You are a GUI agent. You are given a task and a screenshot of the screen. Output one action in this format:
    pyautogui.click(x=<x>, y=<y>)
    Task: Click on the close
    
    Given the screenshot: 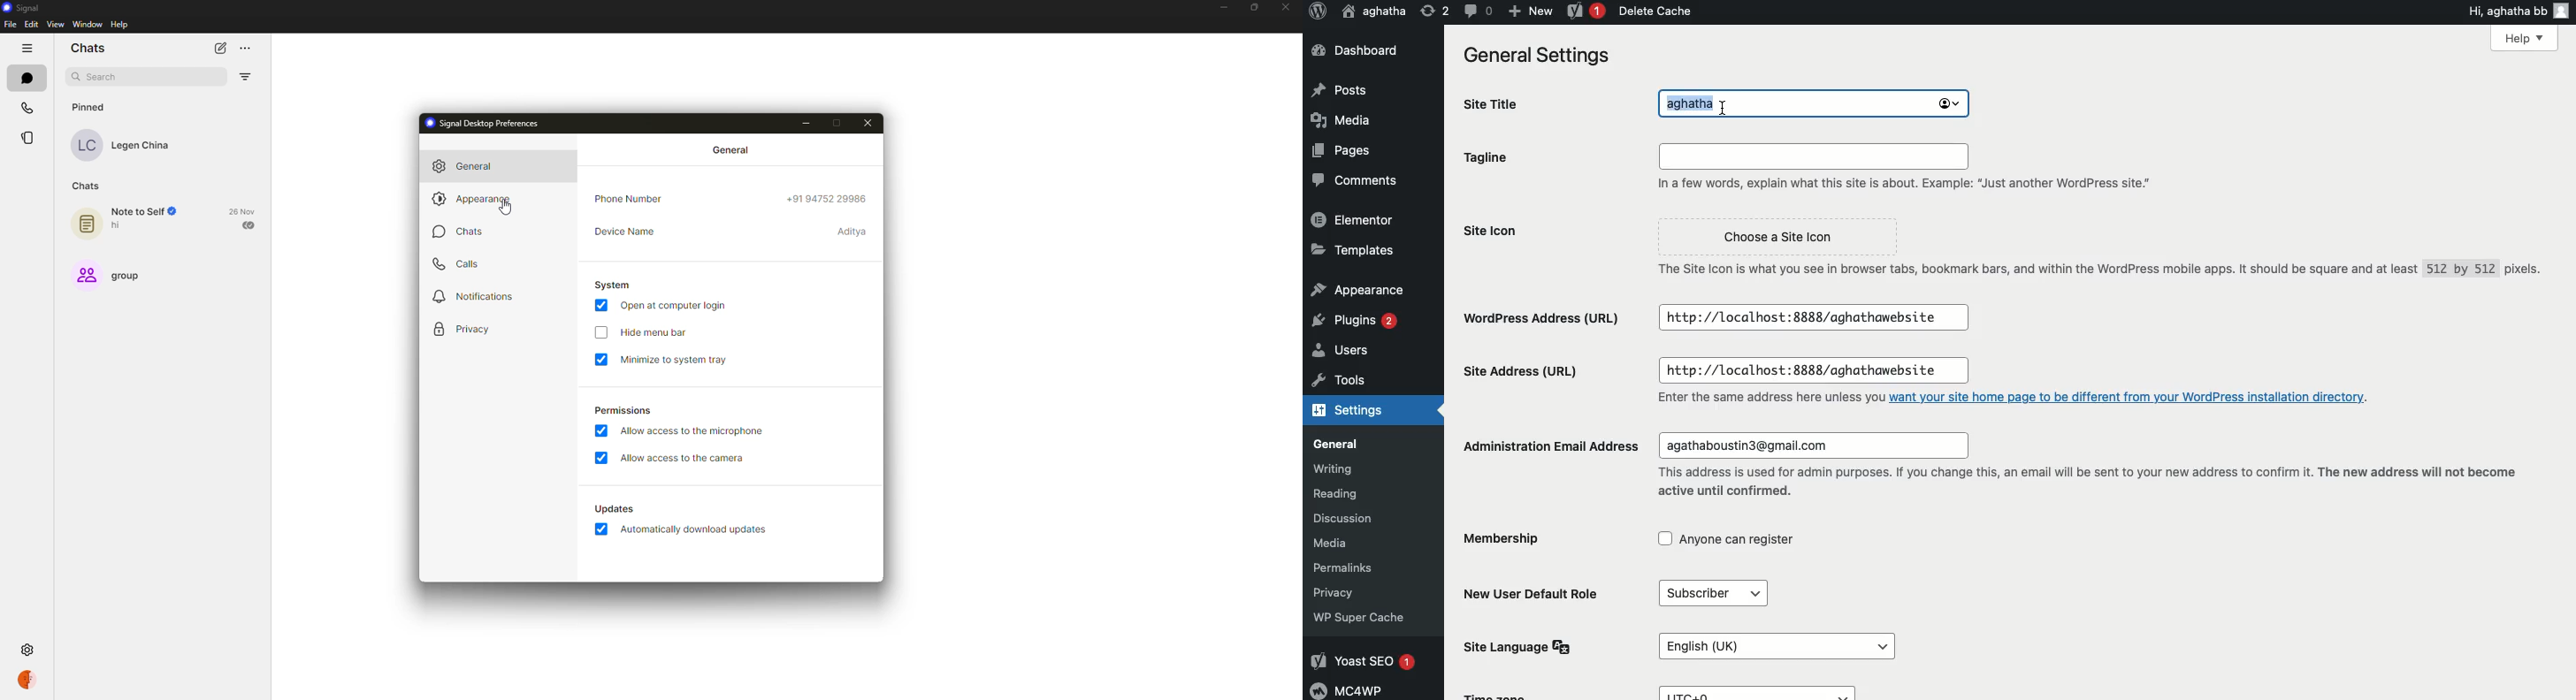 What is the action you would take?
    pyautogui.click(x=1287, y=5)
    